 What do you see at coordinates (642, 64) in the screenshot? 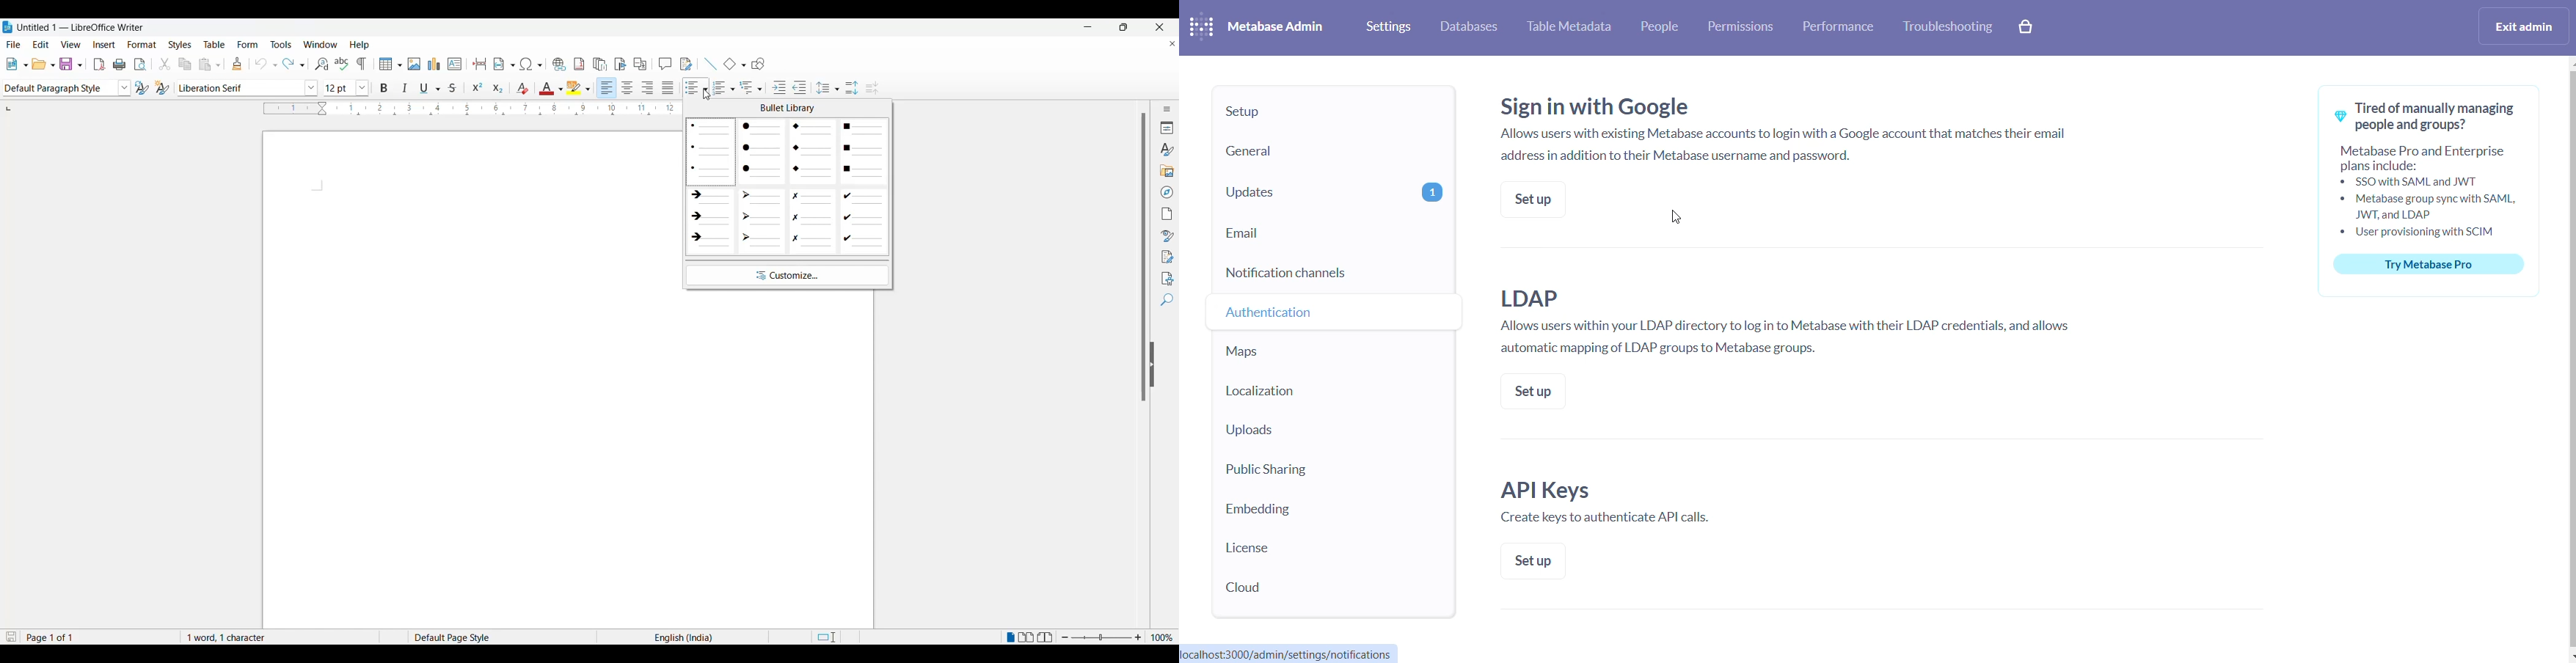
I see `insert cross references` at bounding box center [642, 64].